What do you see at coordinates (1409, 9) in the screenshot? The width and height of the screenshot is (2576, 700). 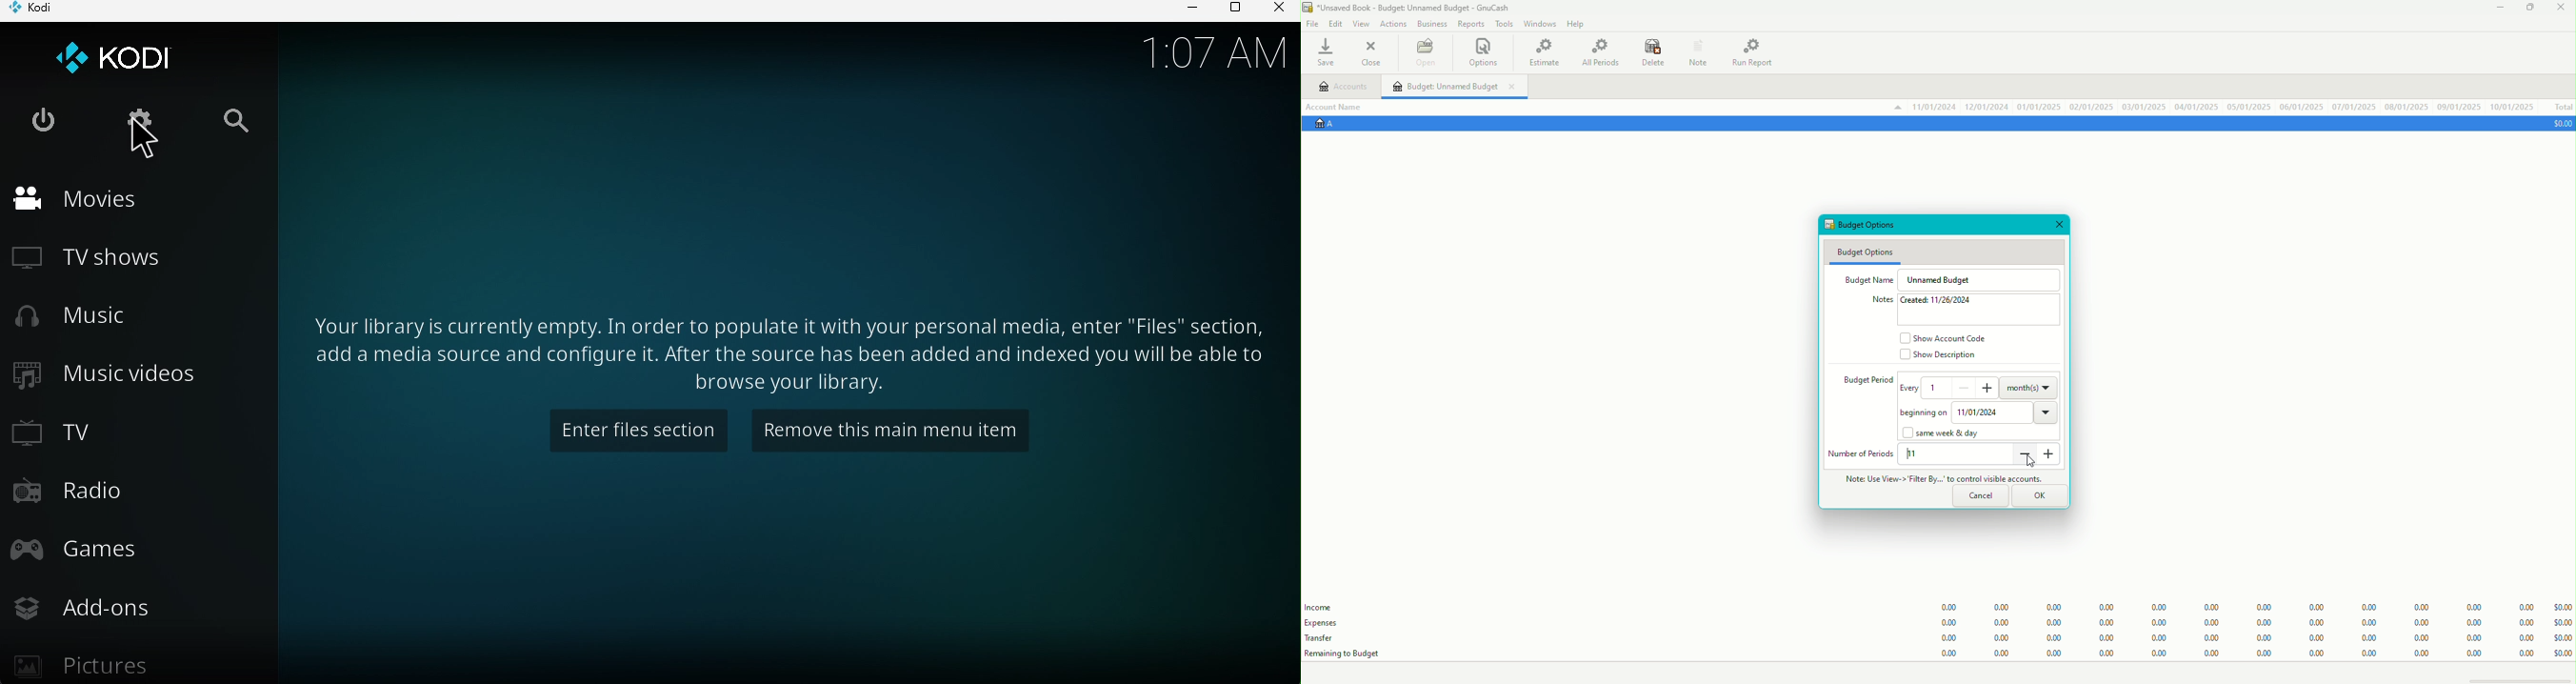 I see `Unsaved Book - GnuCash` at bounding box center [1409, 9].